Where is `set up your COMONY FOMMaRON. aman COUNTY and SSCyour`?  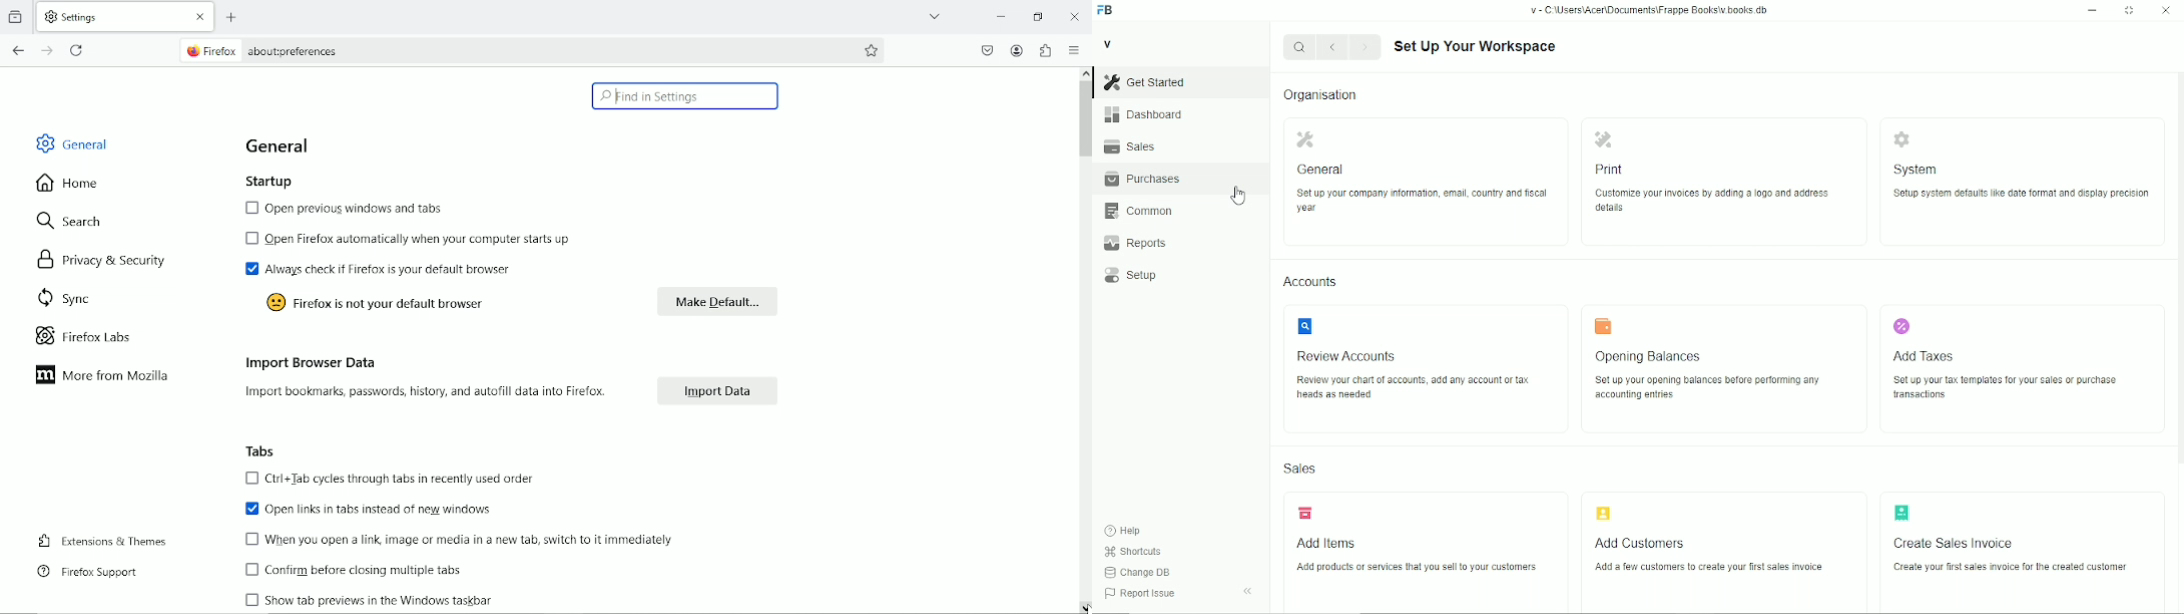 set up your COMONY FOMMaRON. aman COUNTY and SSCyour is located at coordinates (1418, 200).